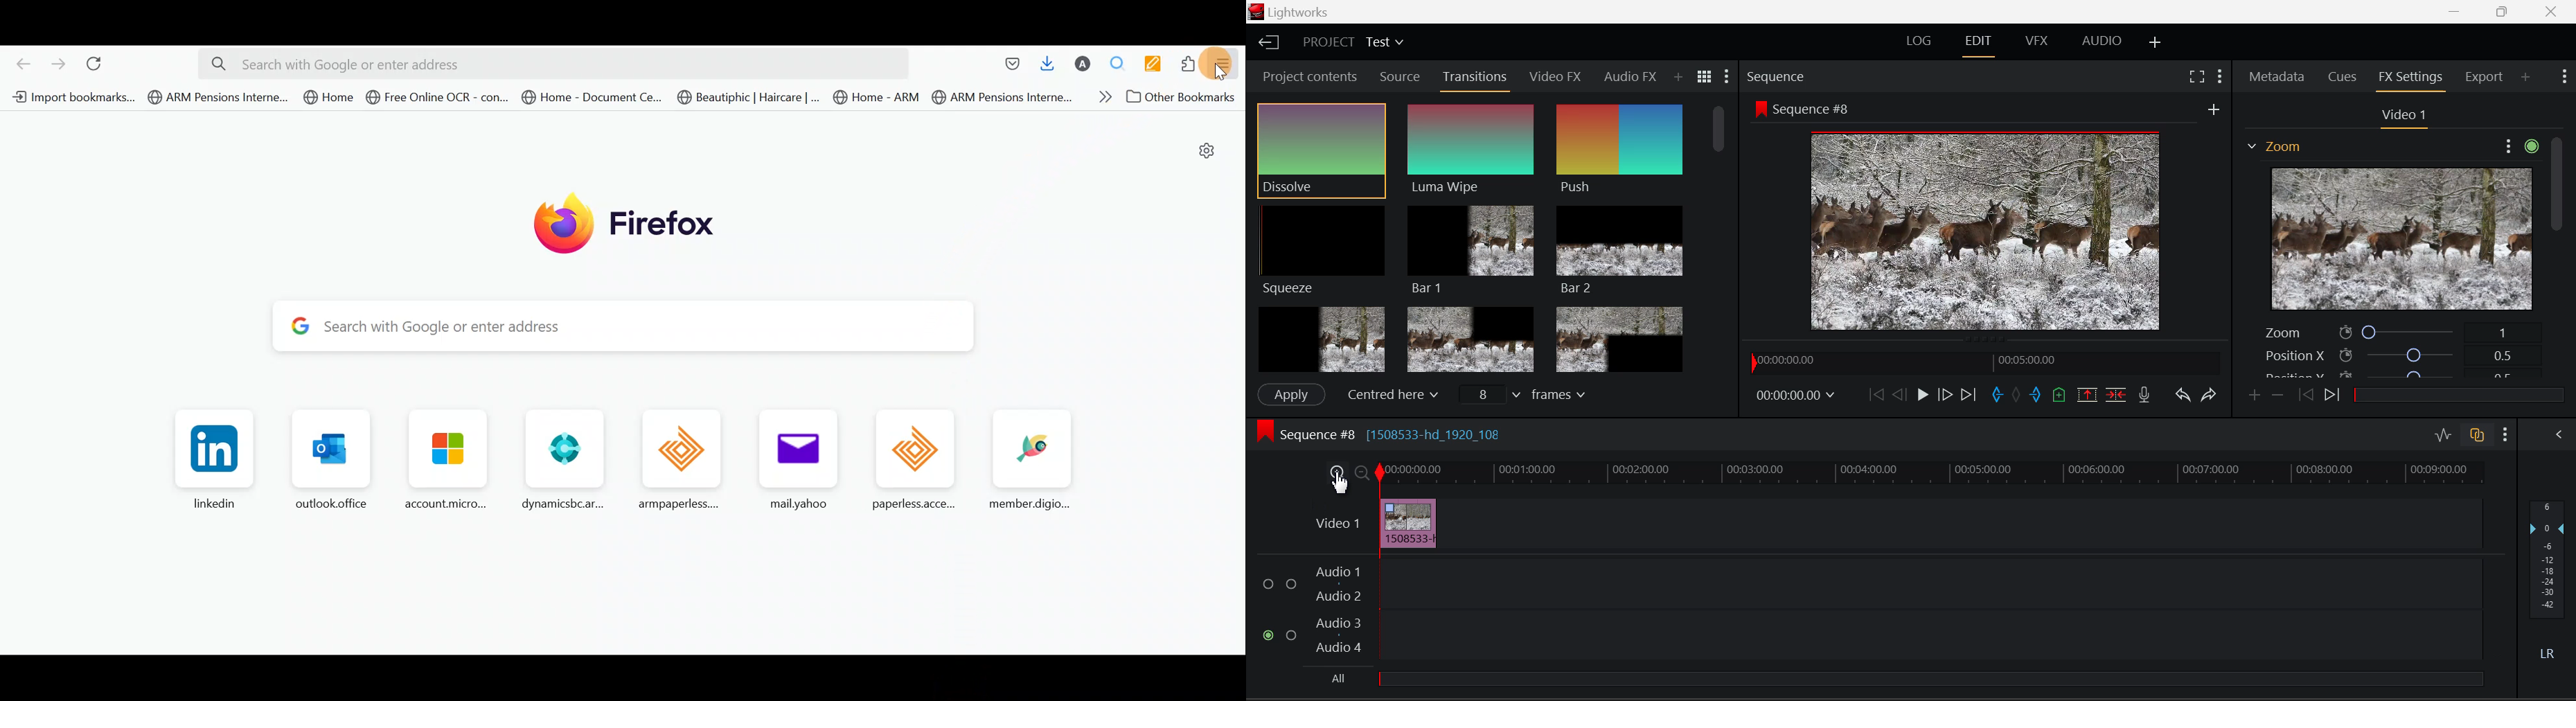 This screenshot has height=728, width=2576. Describe the element at coordinates (2157, 44) in the screenshot. I see `Add Layout` at that location.